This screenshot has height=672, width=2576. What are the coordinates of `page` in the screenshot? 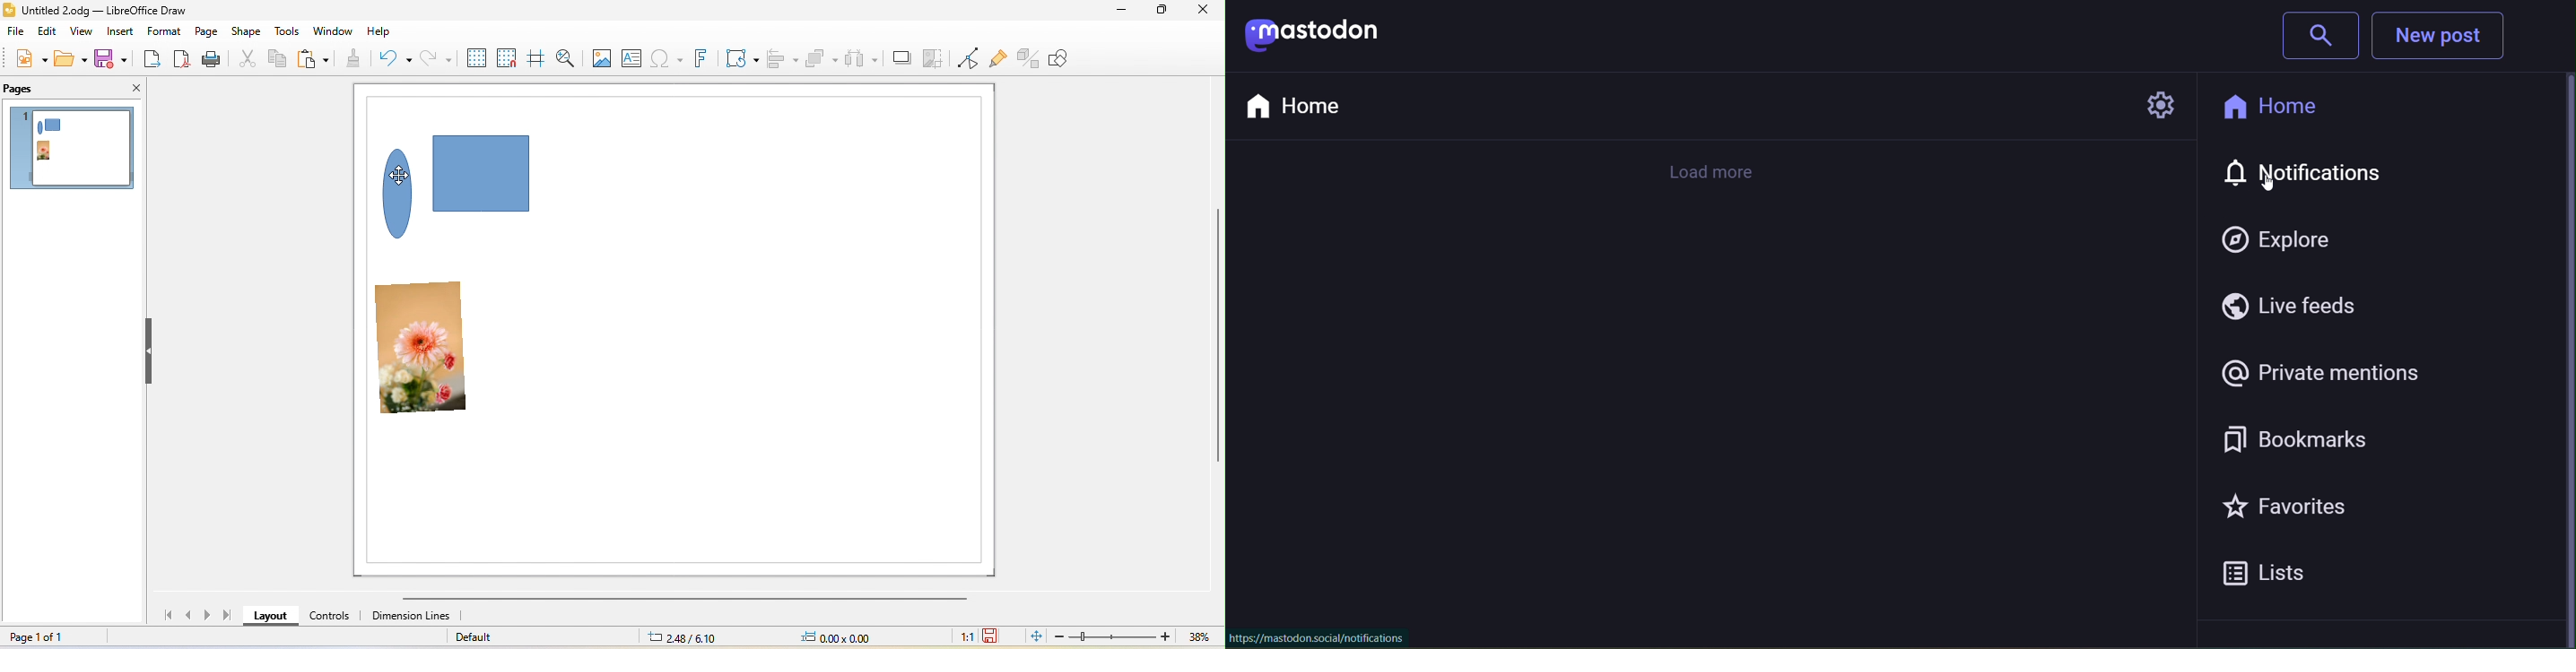 It's located at (205, 32).